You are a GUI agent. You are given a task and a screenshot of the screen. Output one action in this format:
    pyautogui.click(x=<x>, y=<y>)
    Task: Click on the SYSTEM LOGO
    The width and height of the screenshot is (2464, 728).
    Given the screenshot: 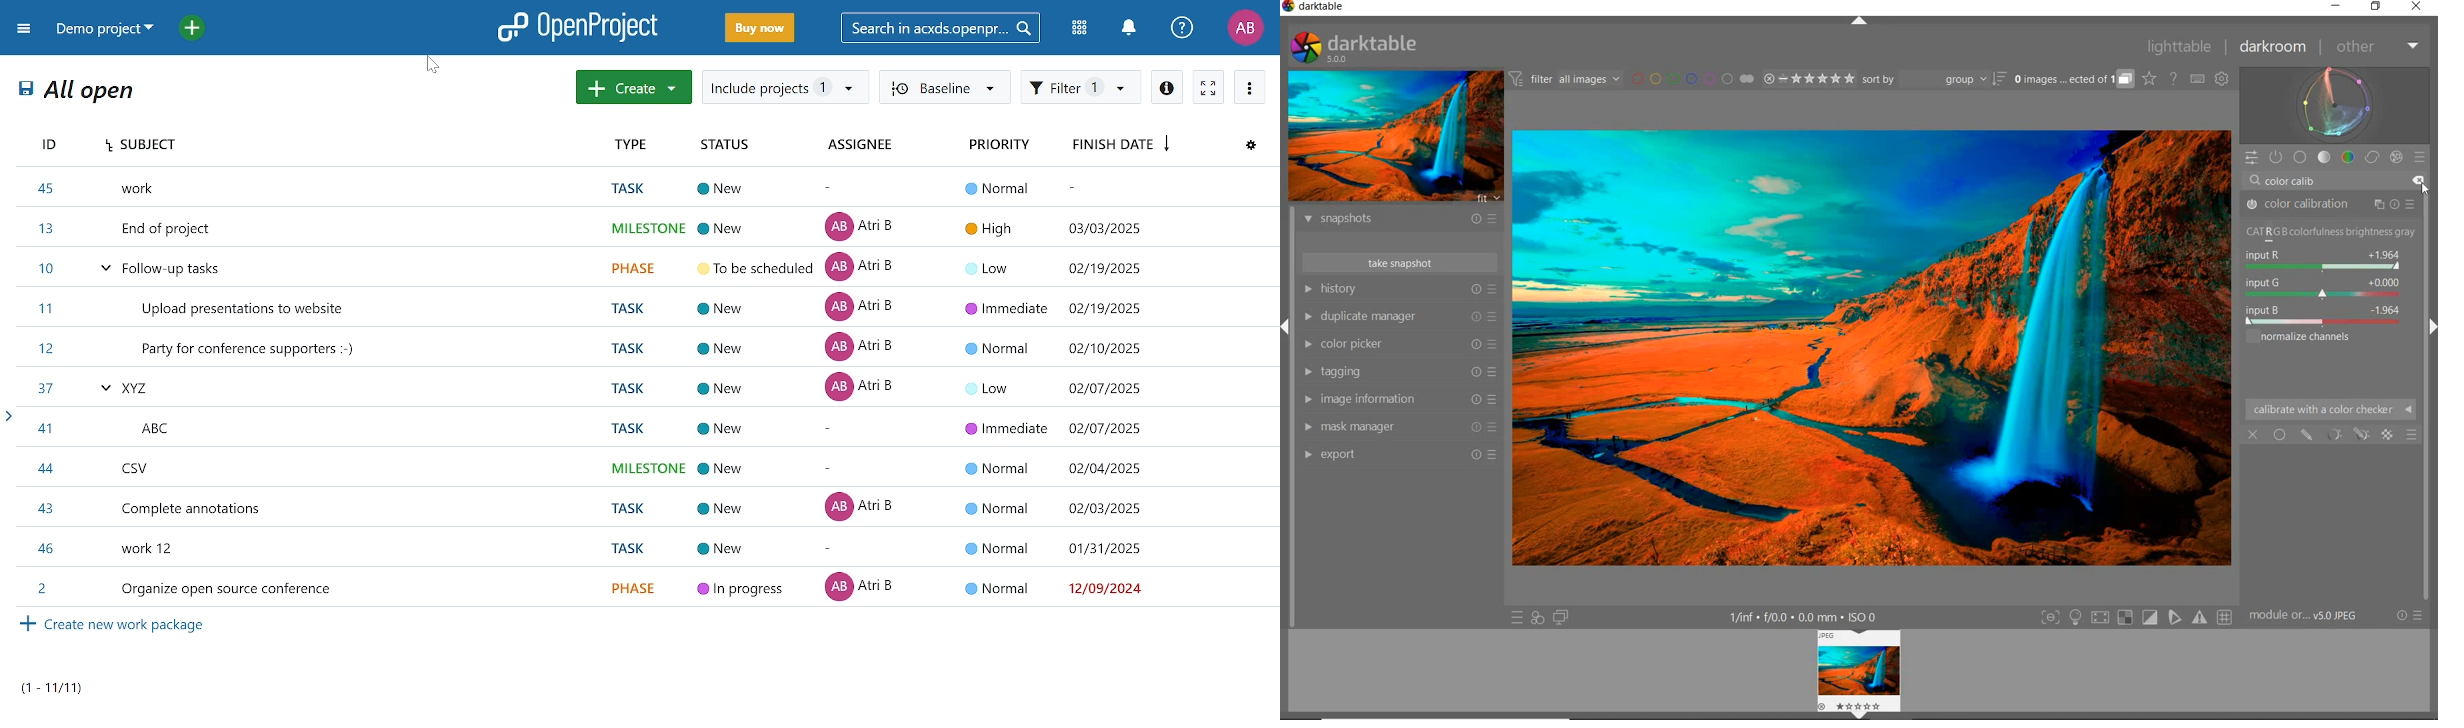 What is the action you would take?
    pyautogui.click(x=1354, y=48)
    